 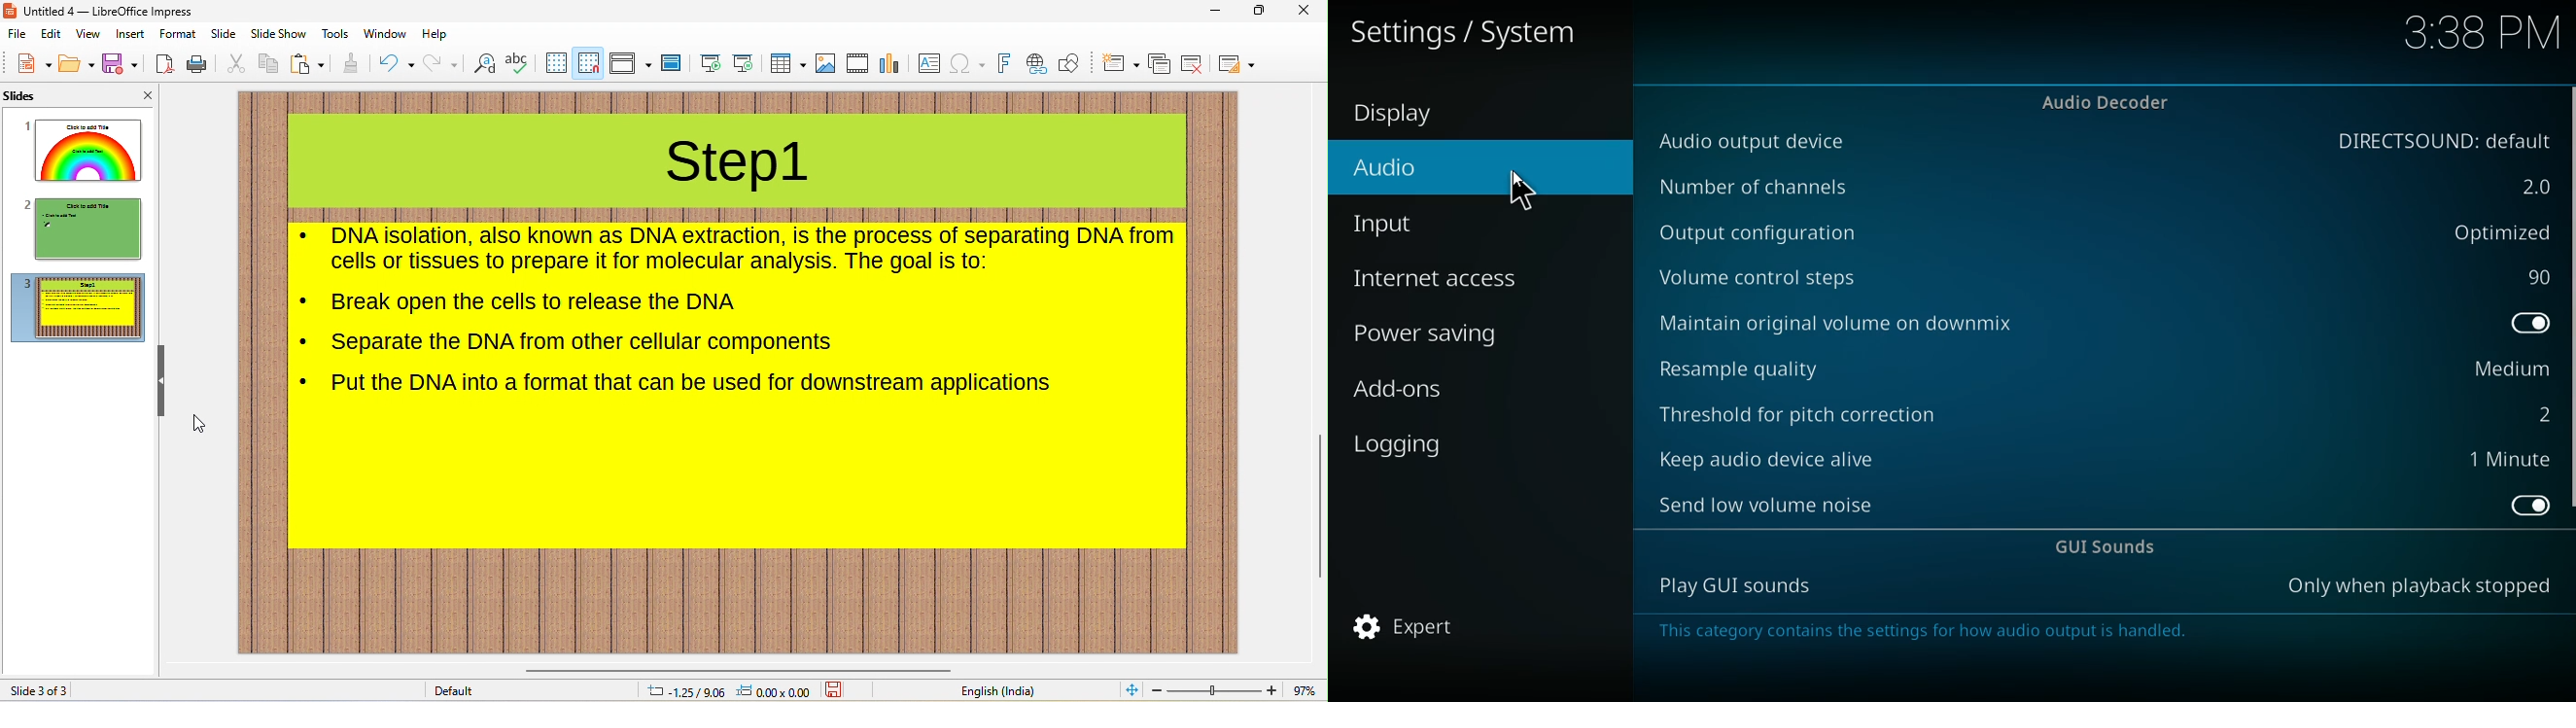 I want to click on 97%, so click(x=1305, y=690).